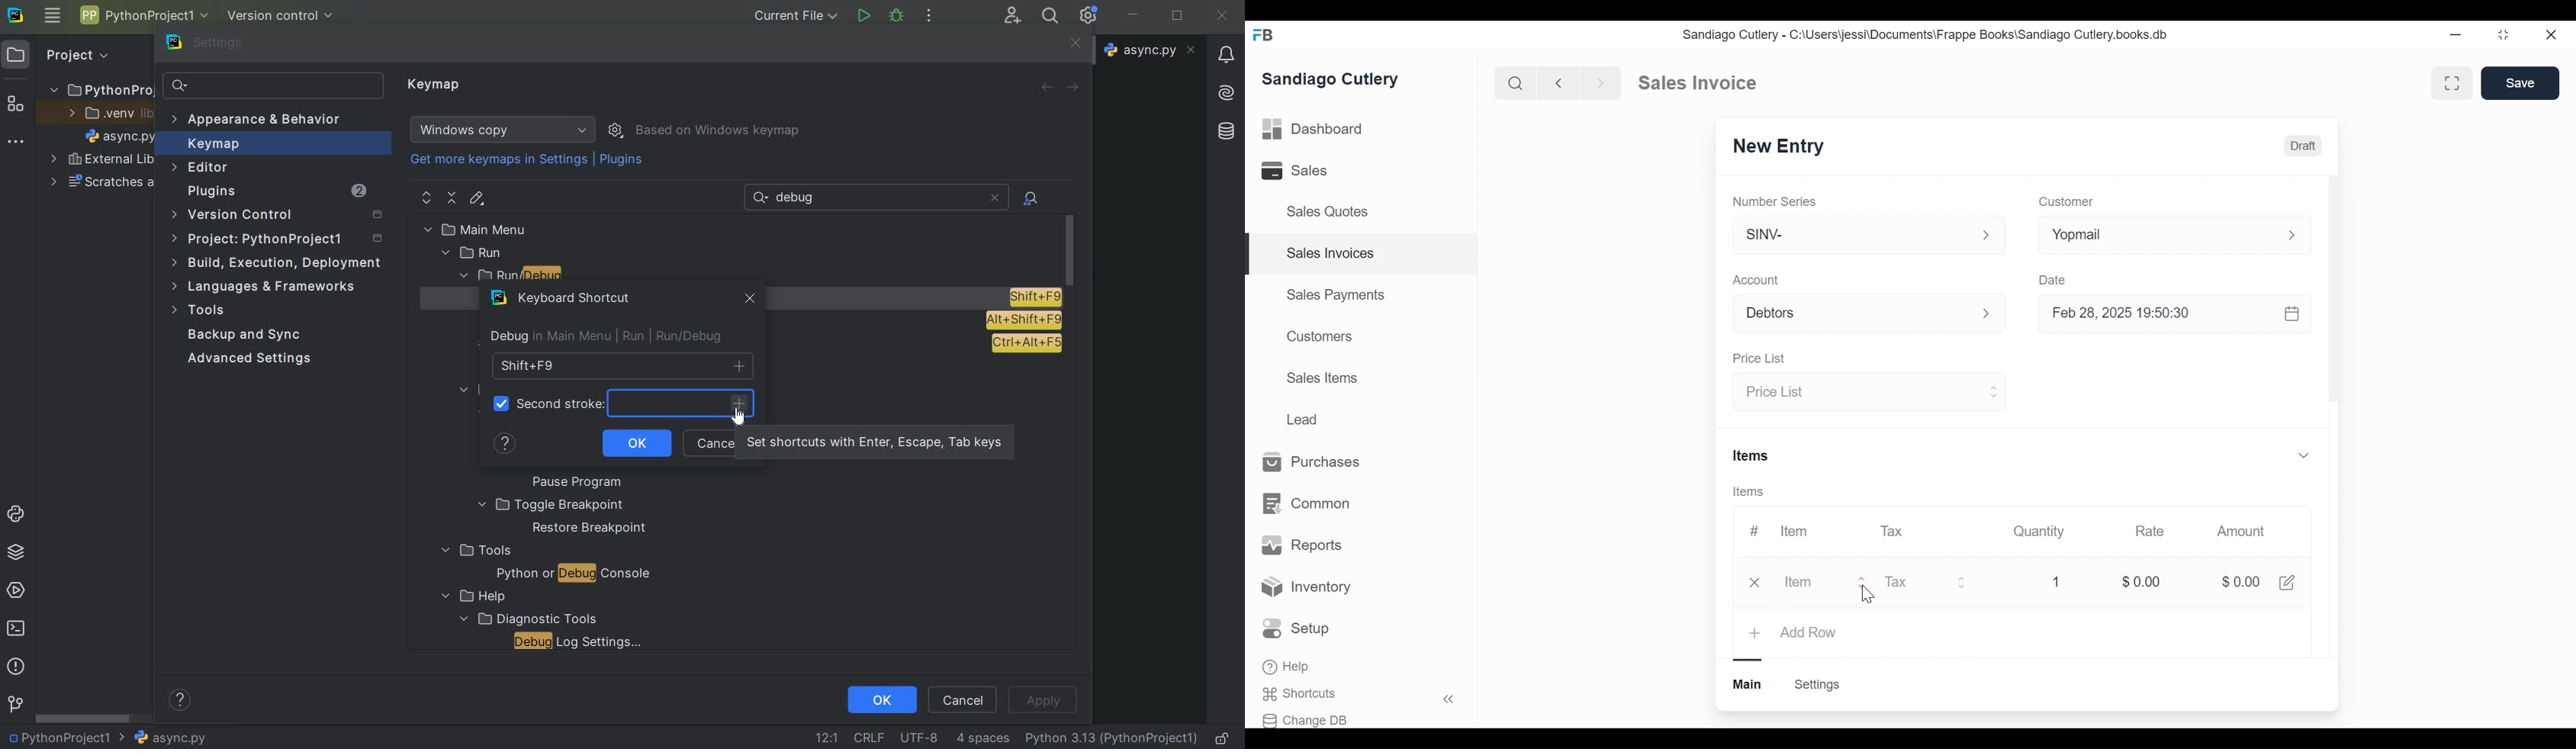  Describe the element at coordinates (1750, 492) in the screenshot. I see `Items` at that location.